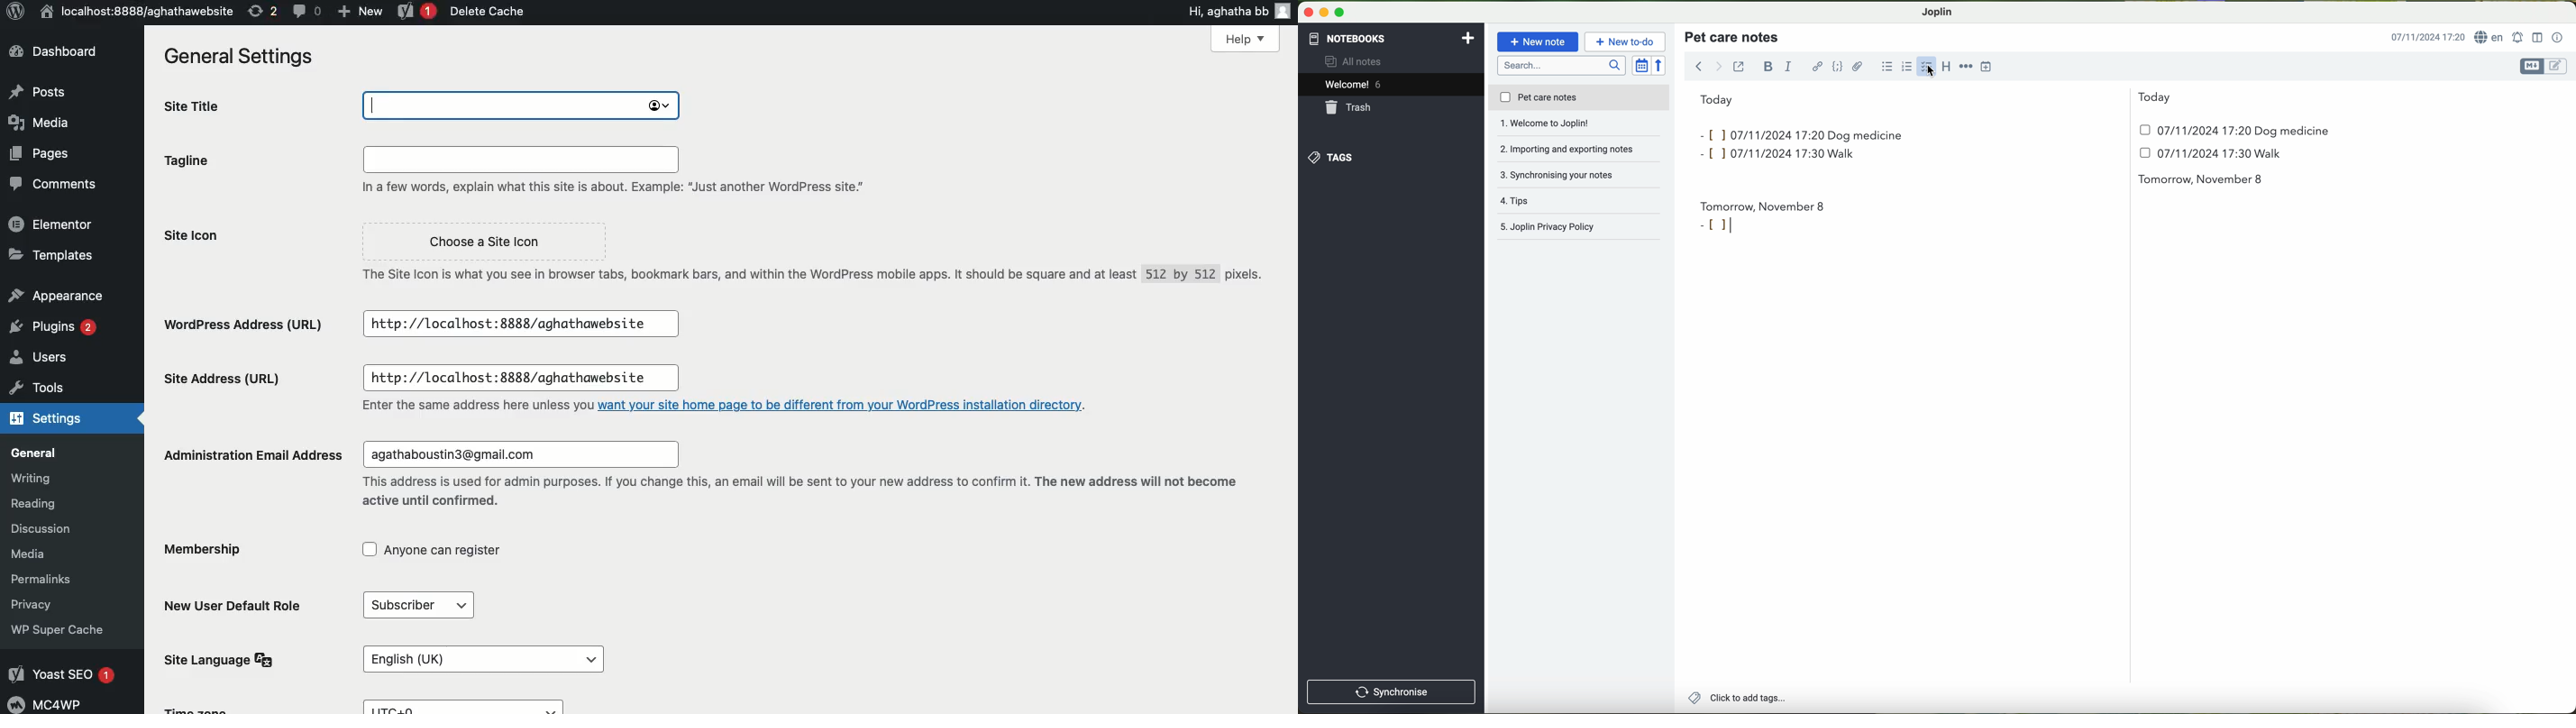  What do you see at coordinates (1928, 67) in the screenshot?
I see `cursor on checkbox option` at bounding box center [1928, 67].